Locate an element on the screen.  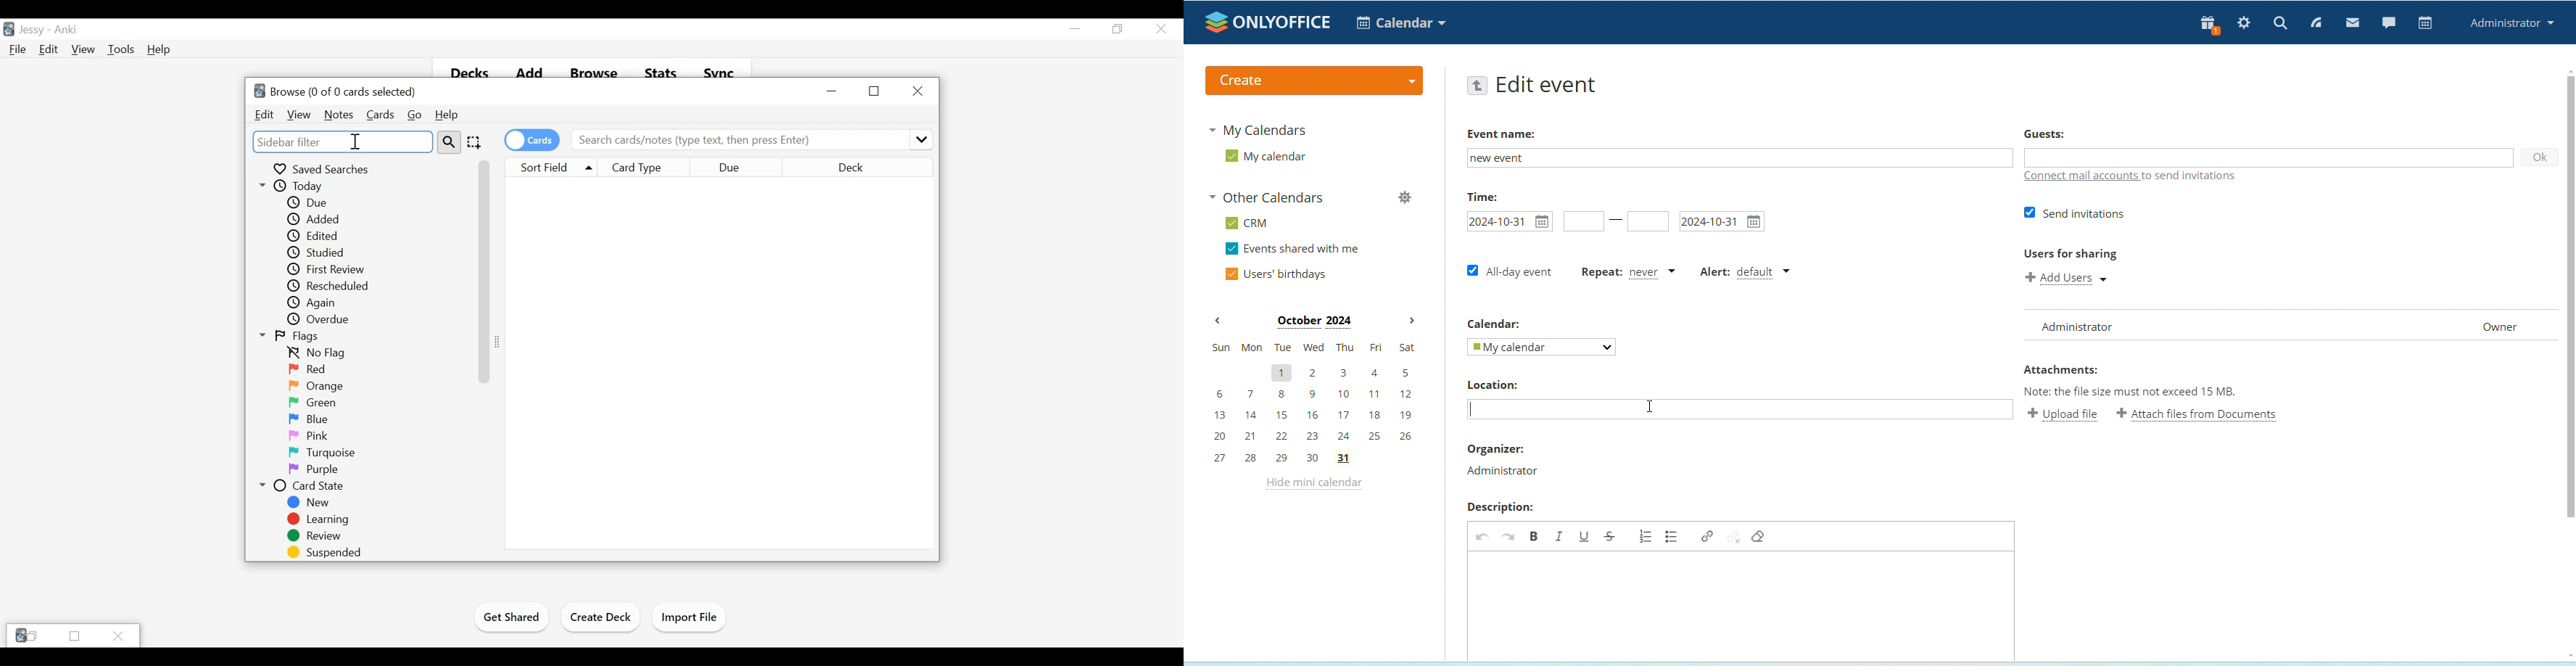
Orange is located at coordinates (315, 386).